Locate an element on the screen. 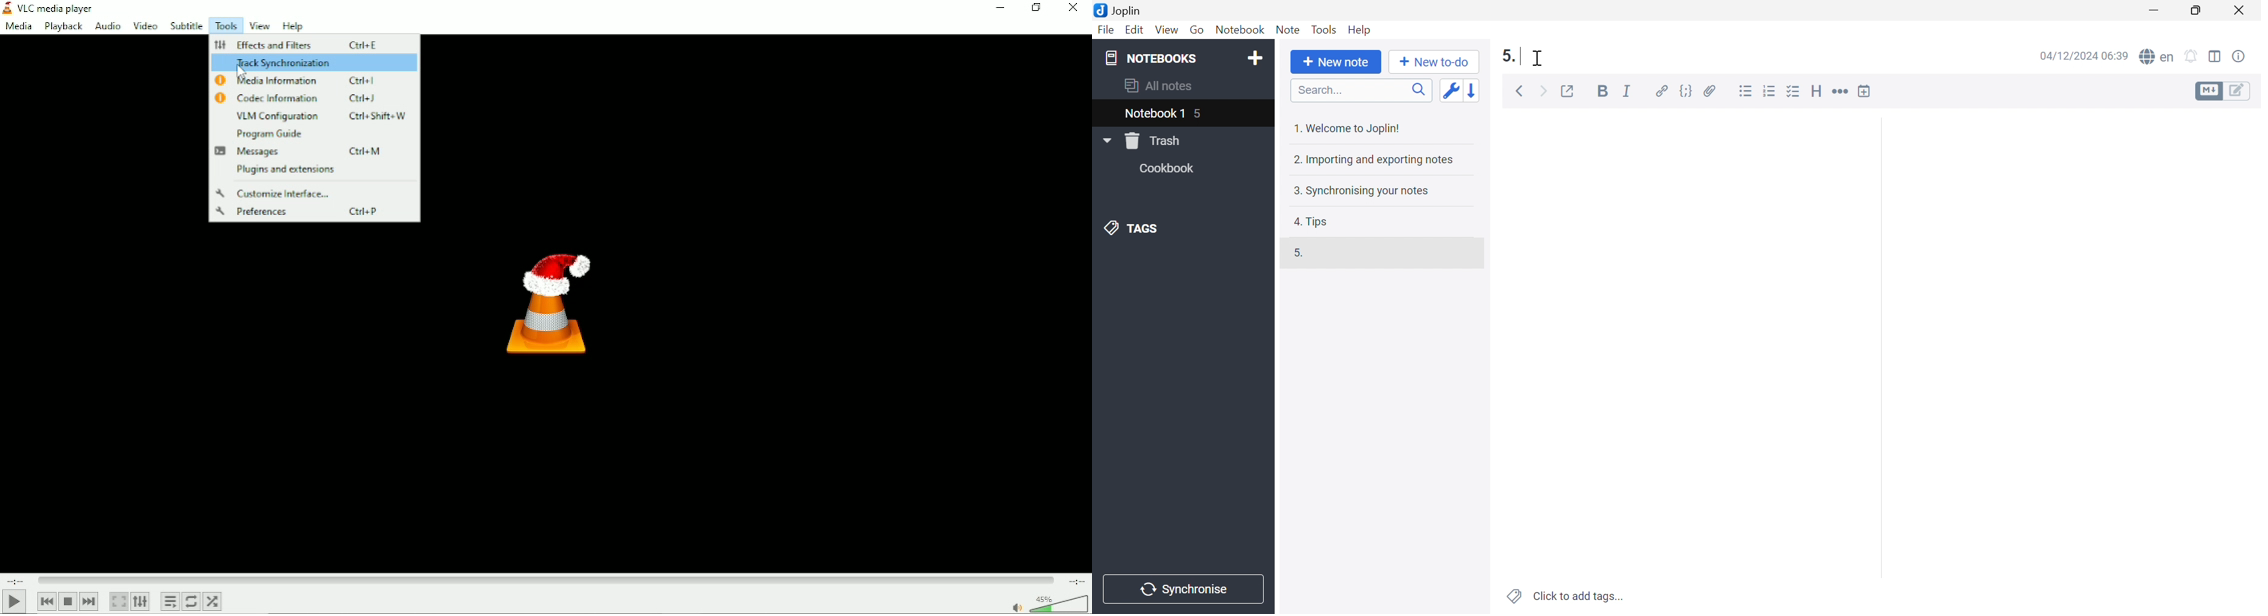 Image resolution: width=2268 pixels, height=616 pixels. Back is located at coordinates (1518, 91).